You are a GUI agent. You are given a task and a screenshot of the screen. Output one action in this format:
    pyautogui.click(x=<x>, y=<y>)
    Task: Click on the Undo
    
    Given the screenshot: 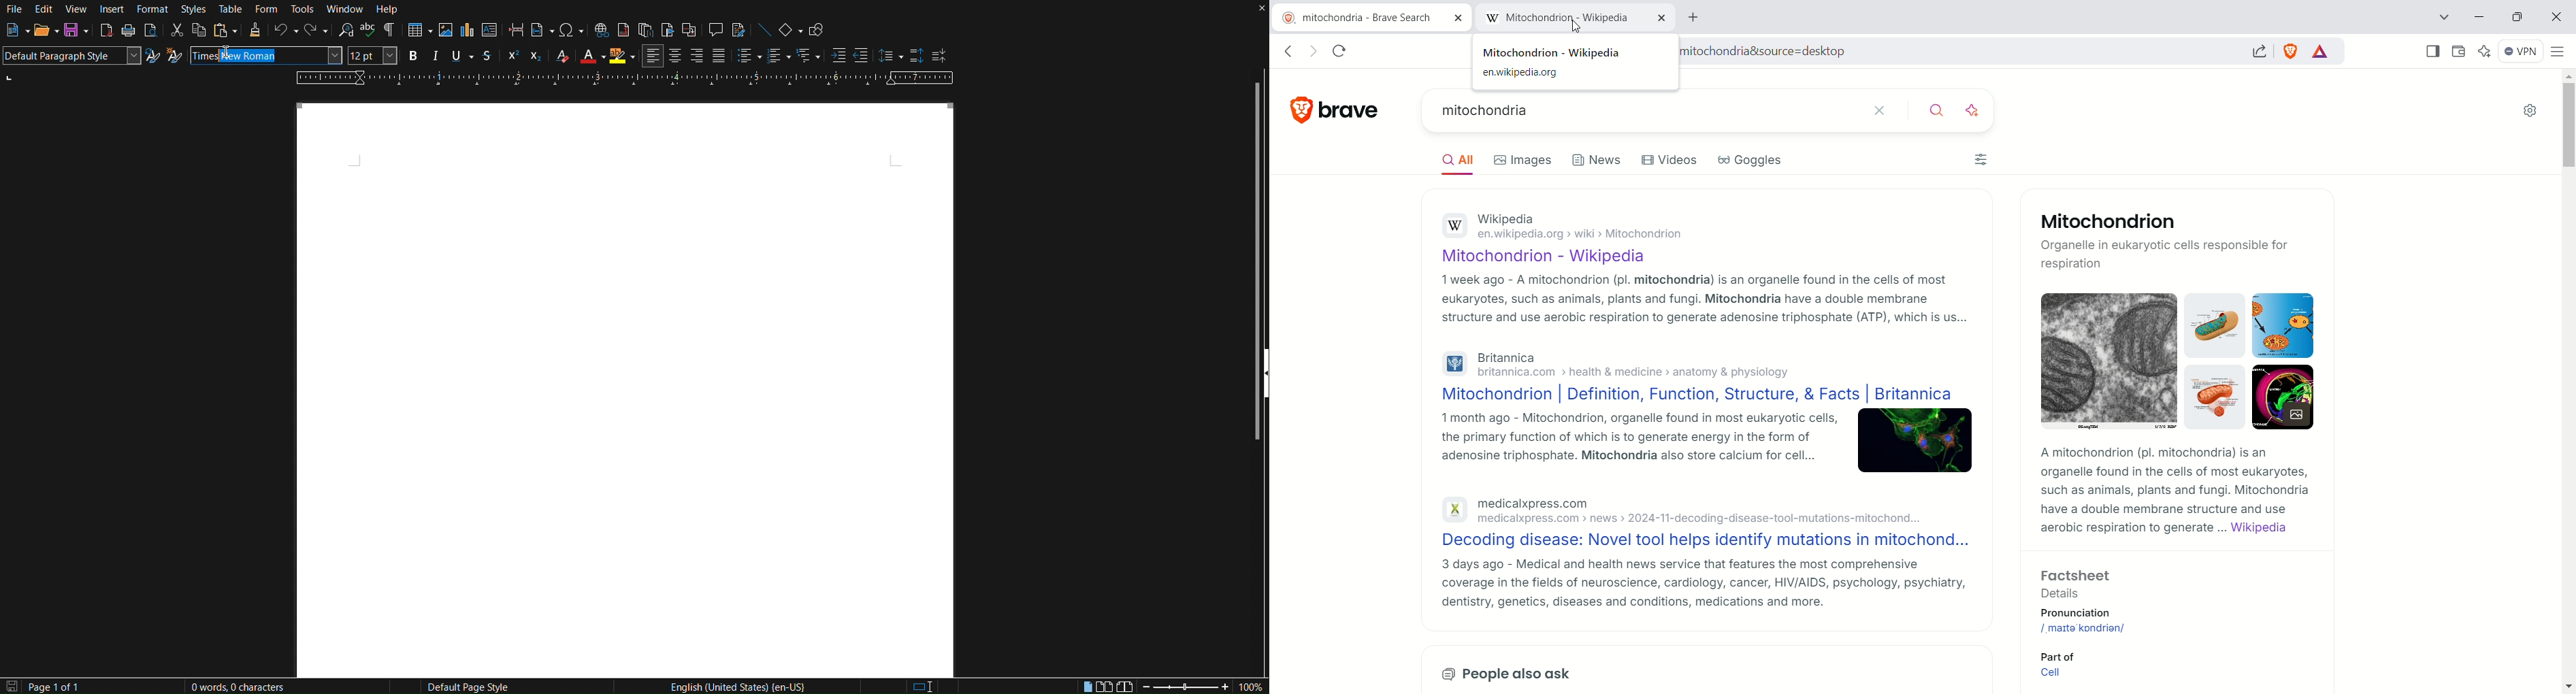 What is the action you would take?
    pyautogui.click(x=284, y=32)
    